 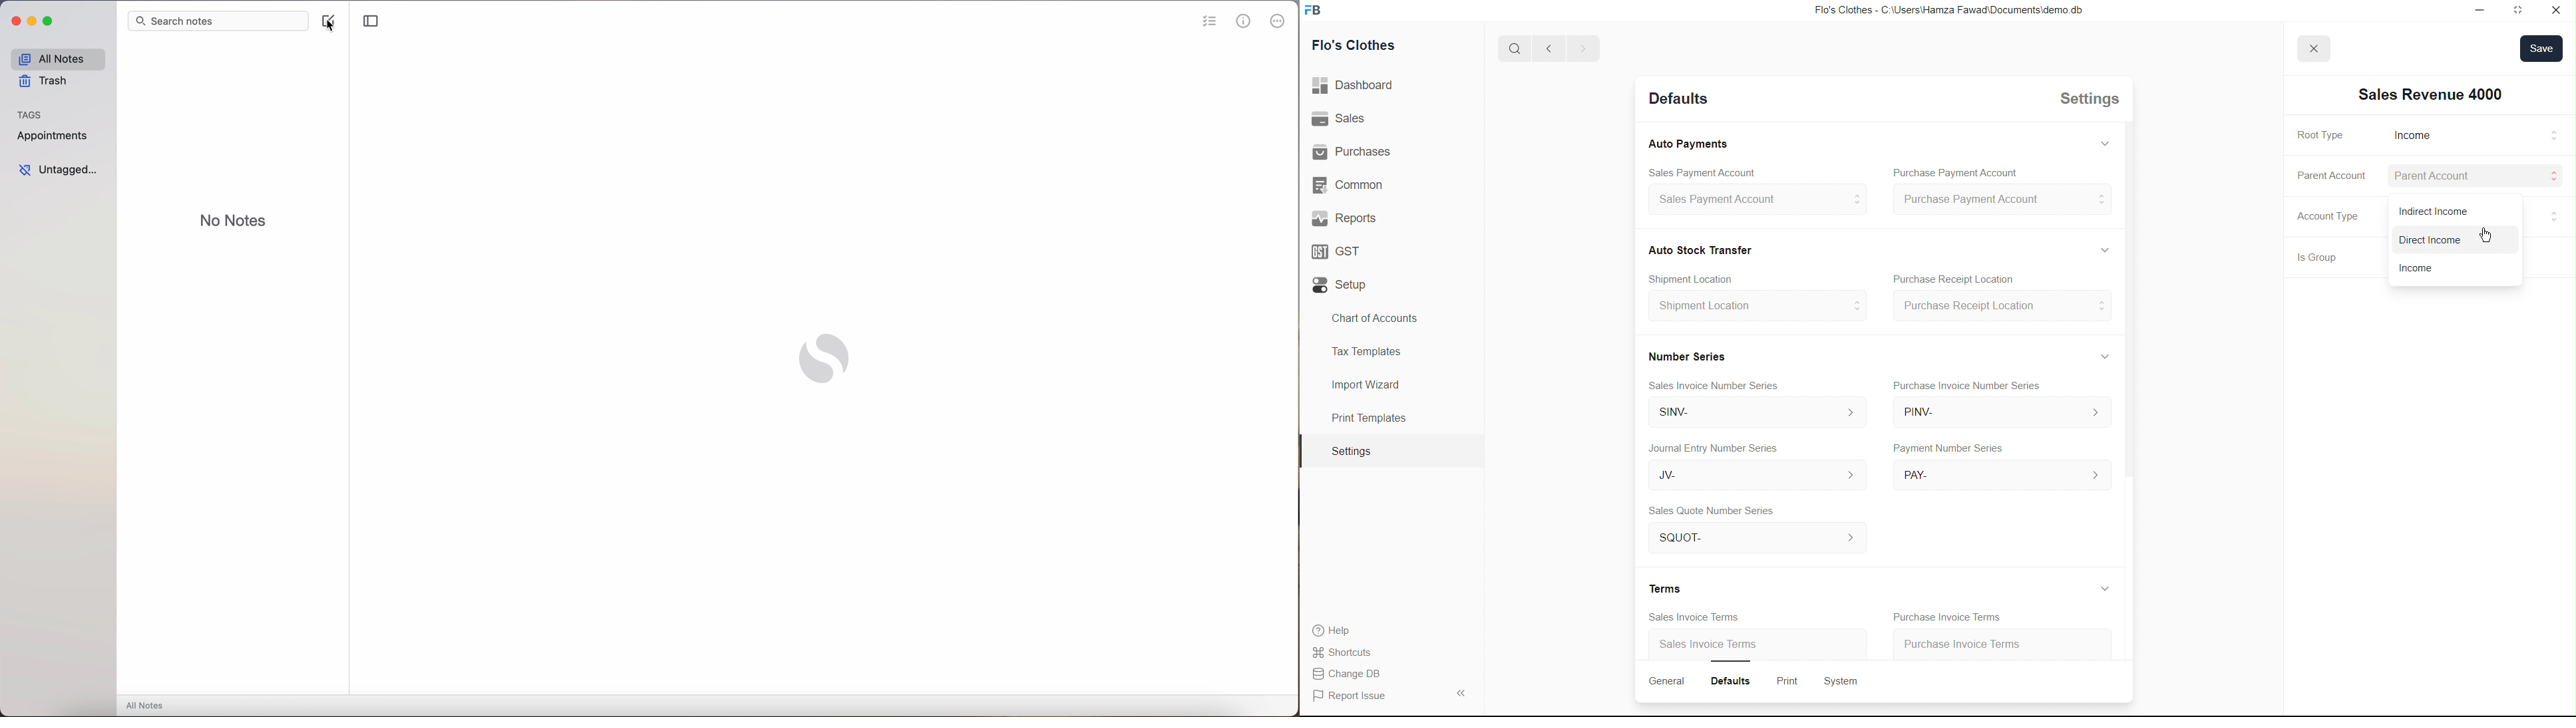 What do you see at coordinates (1715, 446) in the screenshot?
I see `Journal Entry Number Series` at bounding box center [1715, 446].